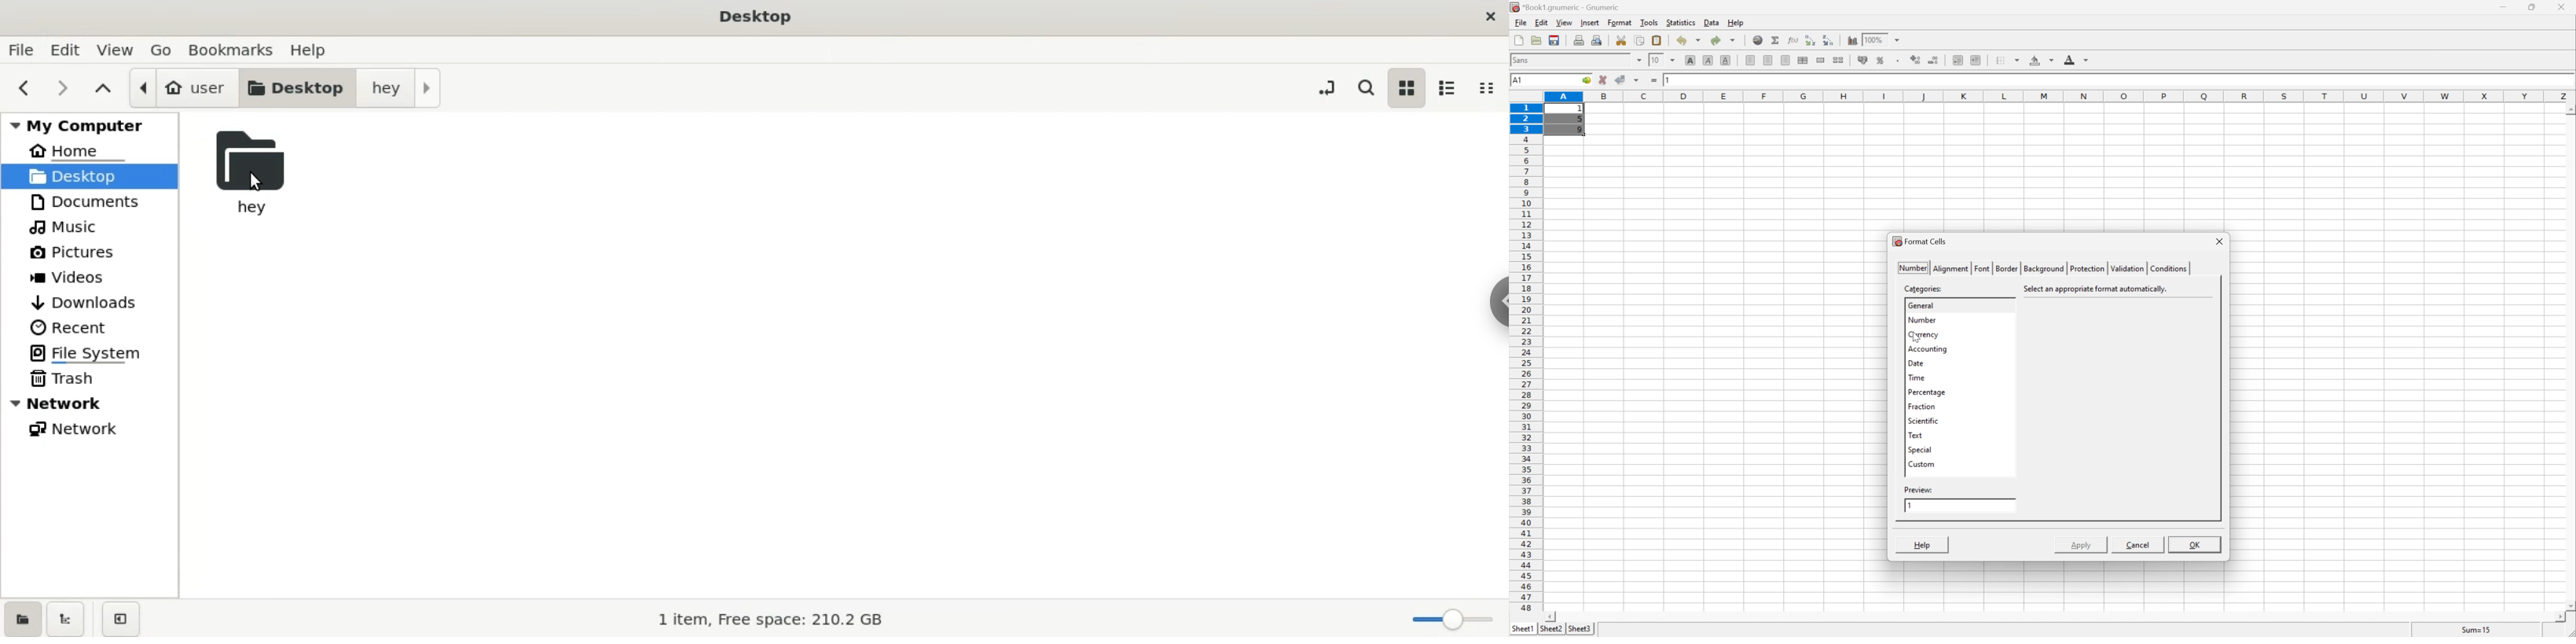 The image size is (2576, 644). What do you see at coordinates (1709, 59) in the screenshot?
I see `italic` at bounding box center [1709, 59].